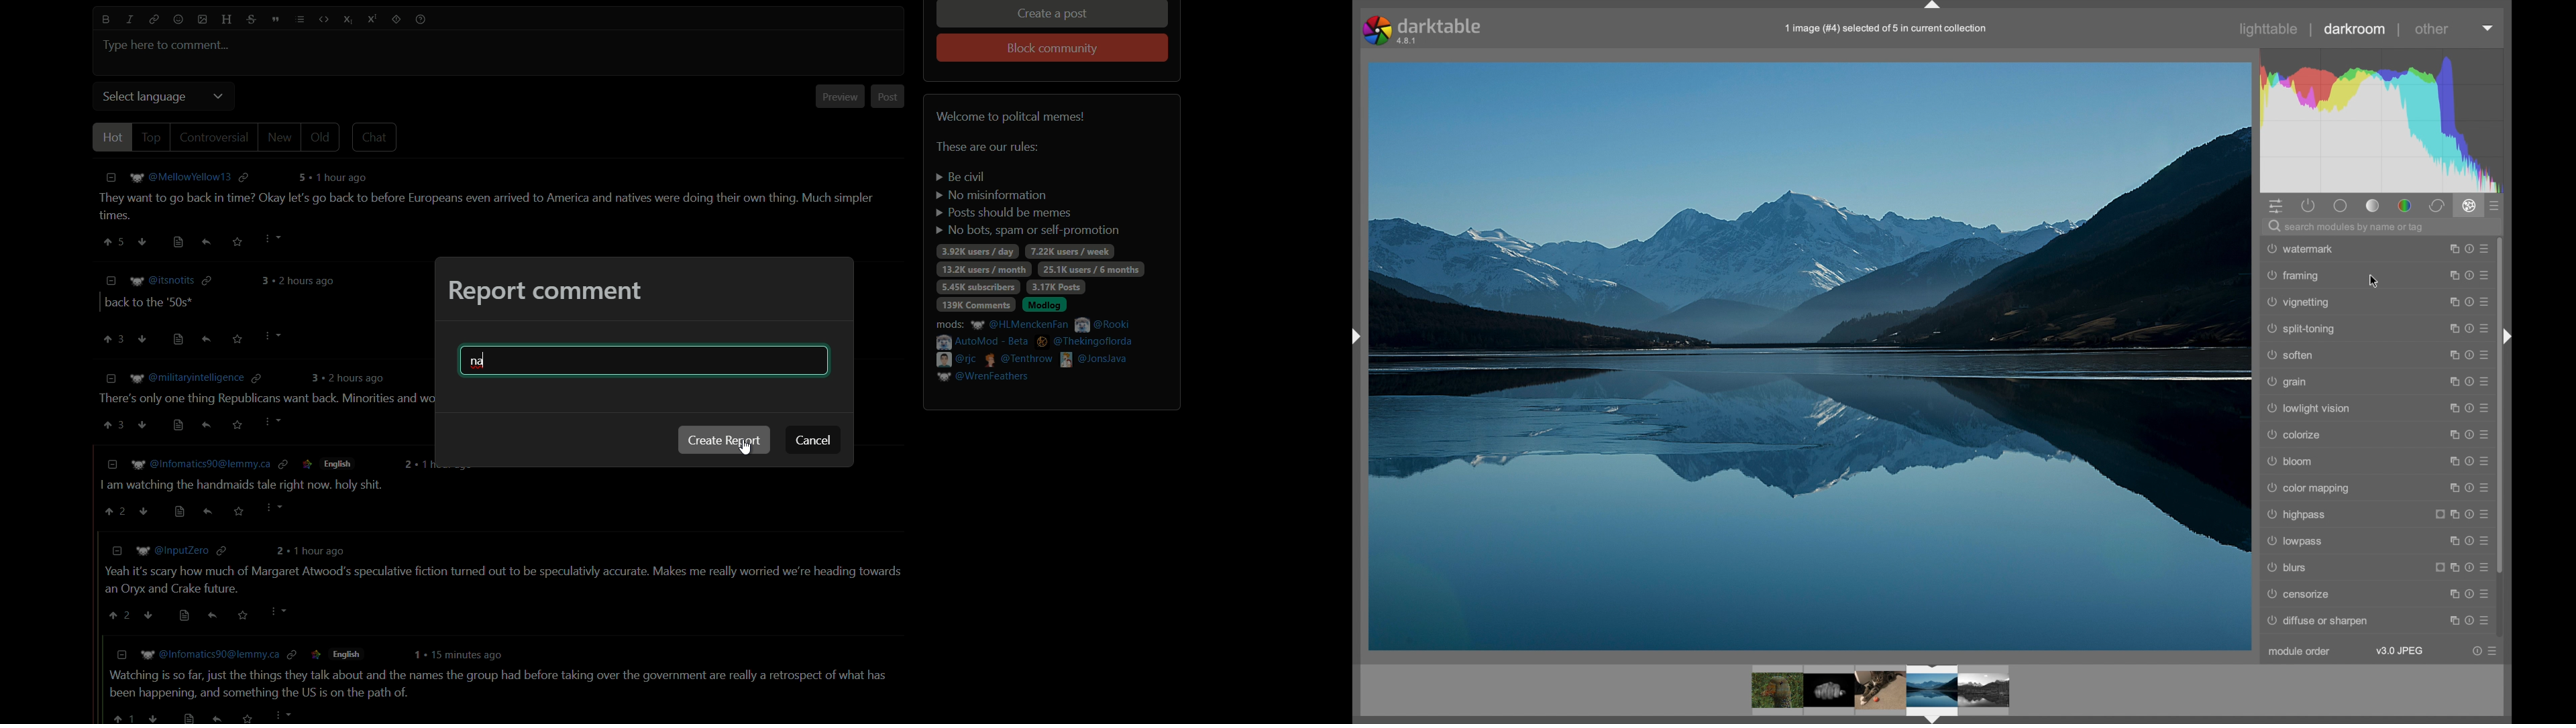  What do you see at coordinates (1054, 15) in the screenshot?
I see `create a post` at bounding box center [1054, 15].